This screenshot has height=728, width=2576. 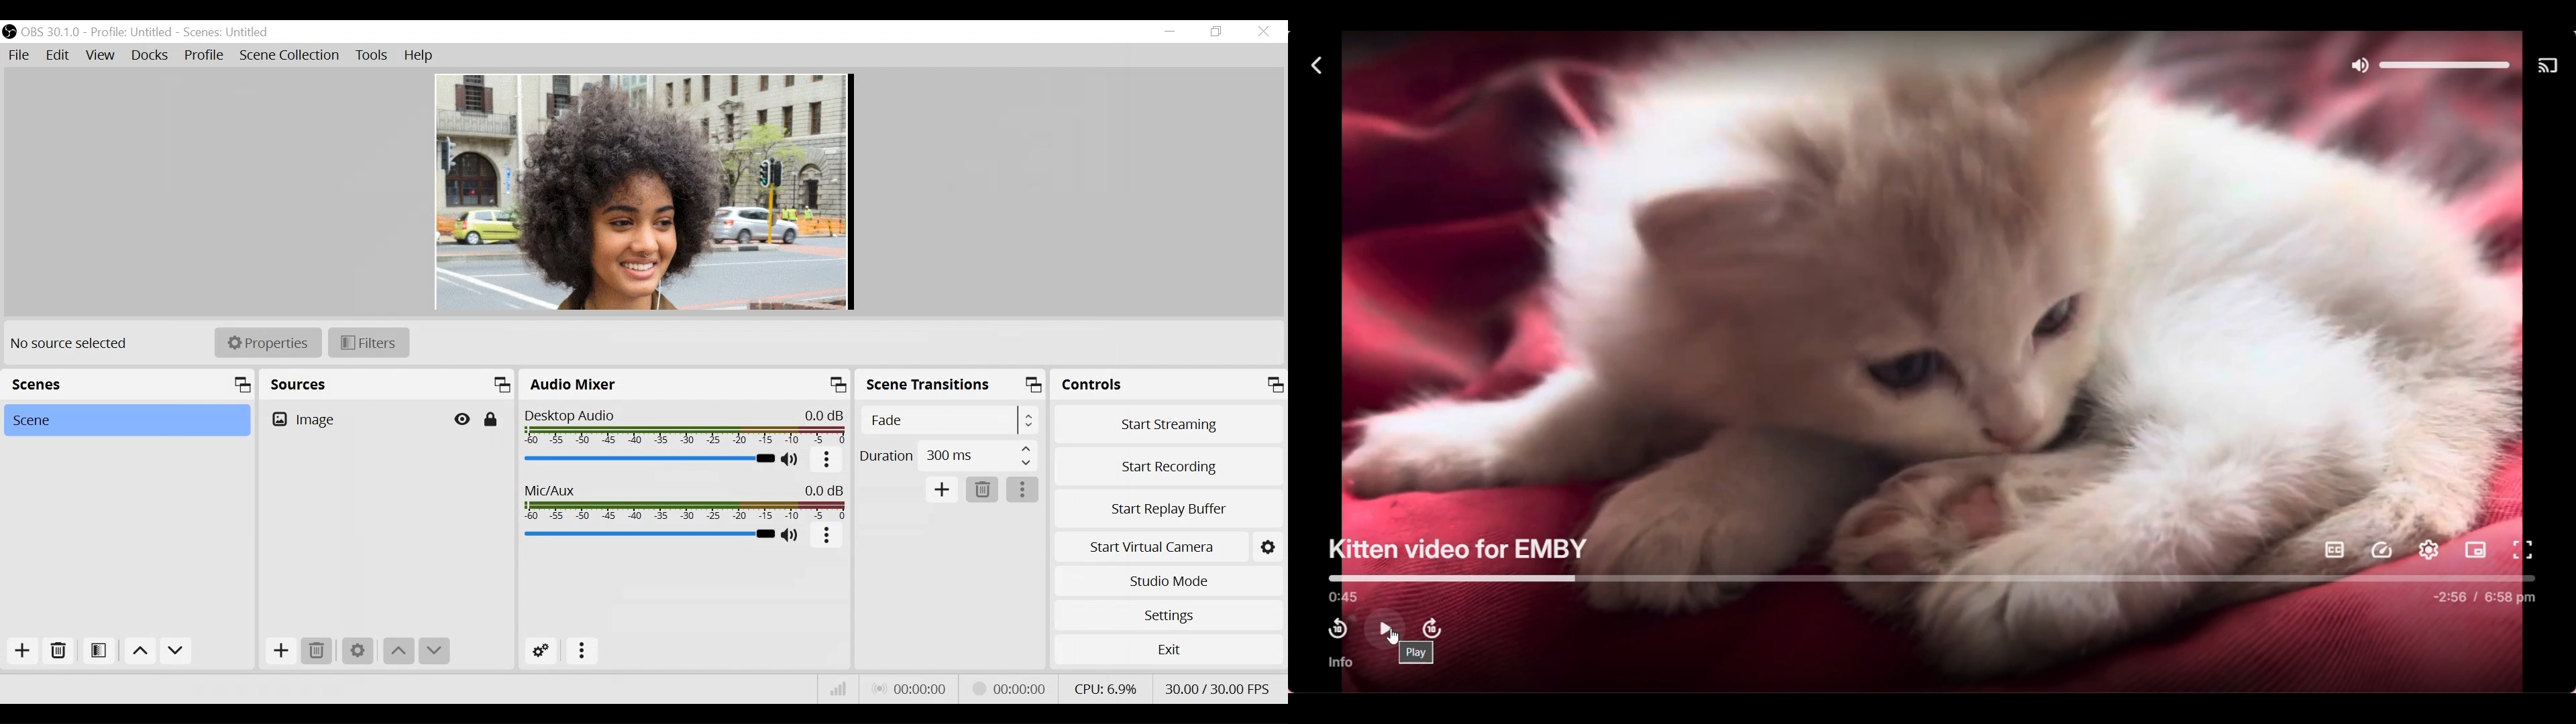 What do you see at coordinates (21, 56) in the screenshot?
I see `File` at bounding box center [21, 56].